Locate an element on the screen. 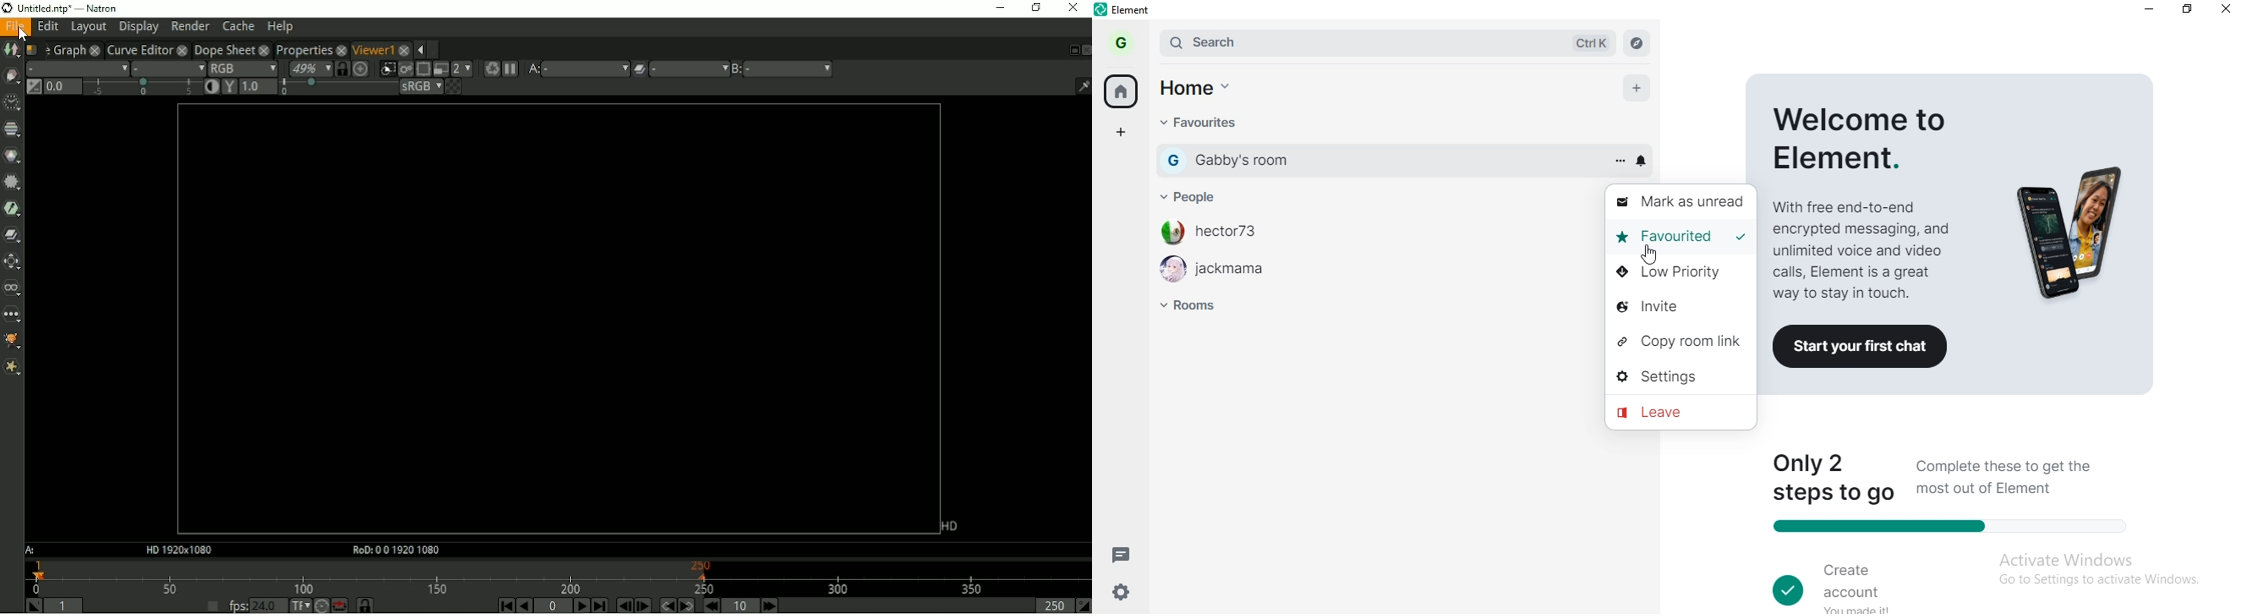 Image resolution: width=2268 pixels, height=616 pixels. File is located at coordinates (15, 27).